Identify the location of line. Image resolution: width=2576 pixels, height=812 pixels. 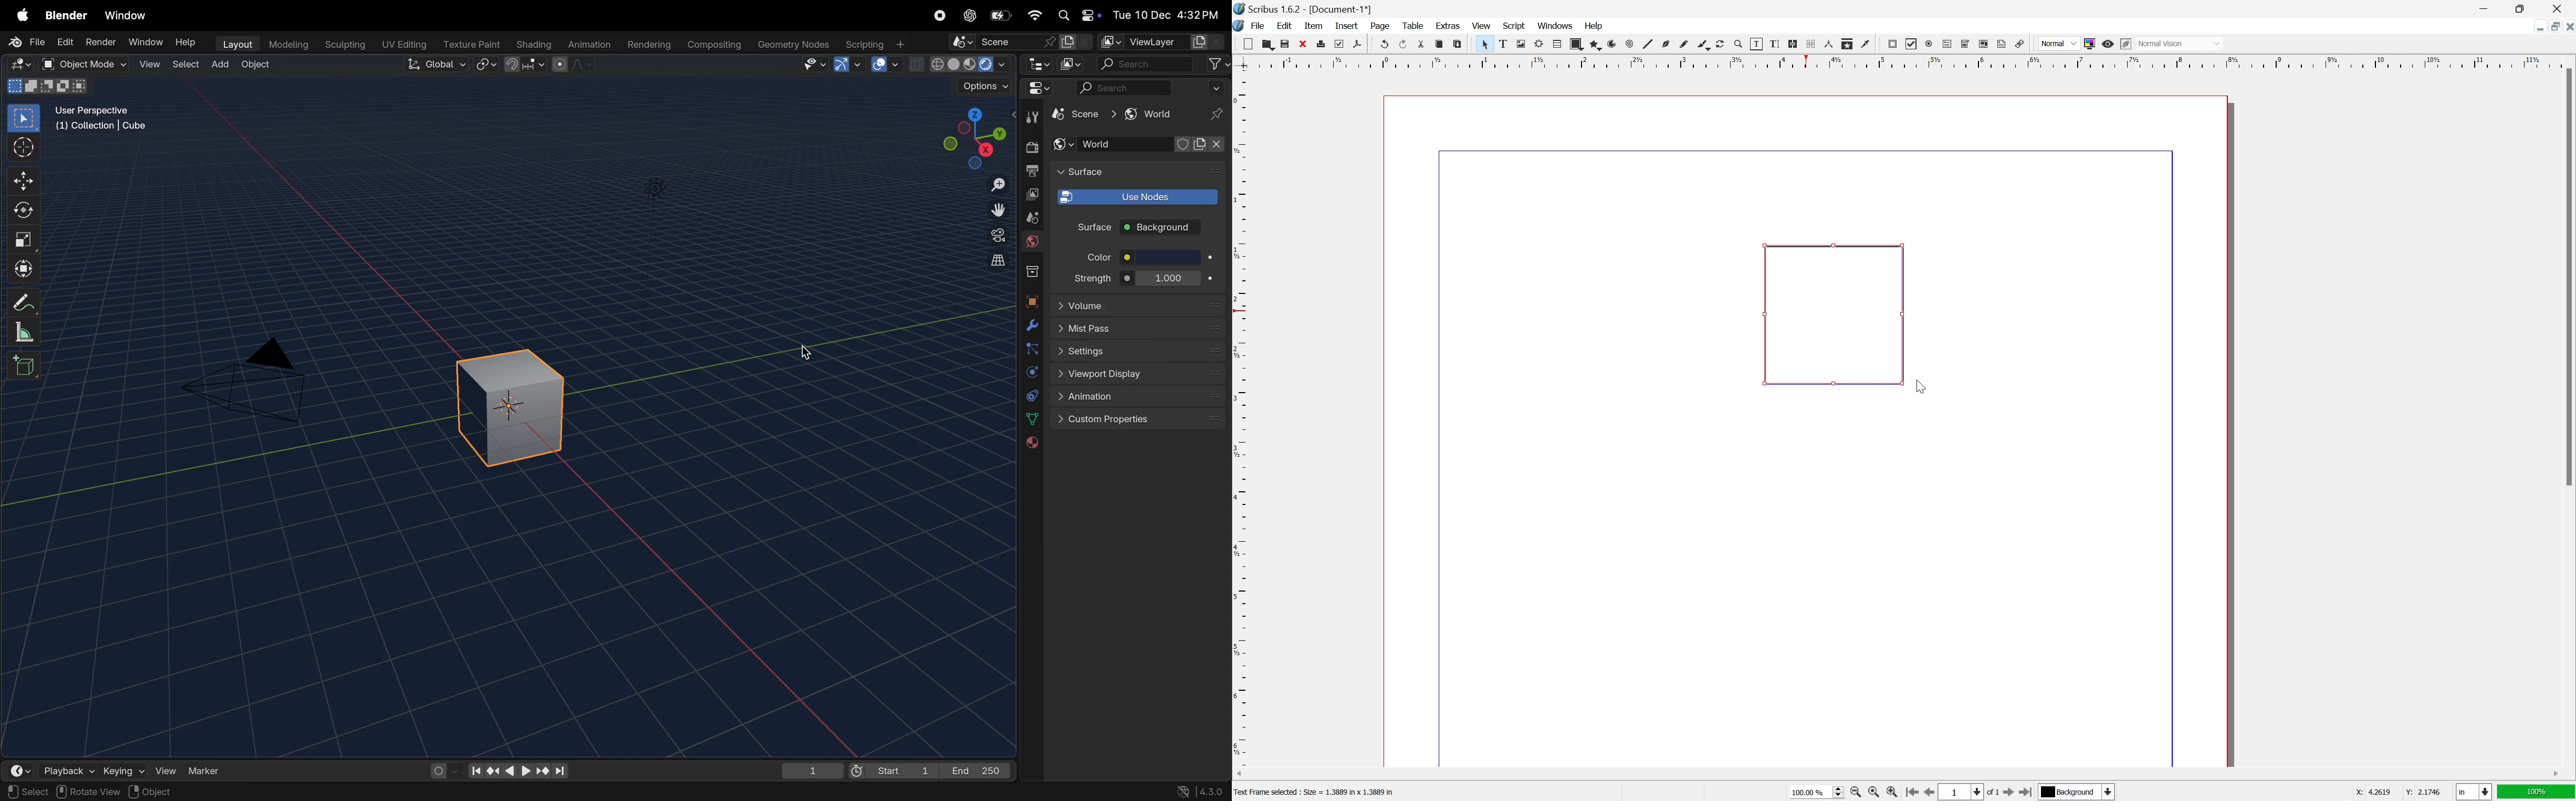
(1648, 44).